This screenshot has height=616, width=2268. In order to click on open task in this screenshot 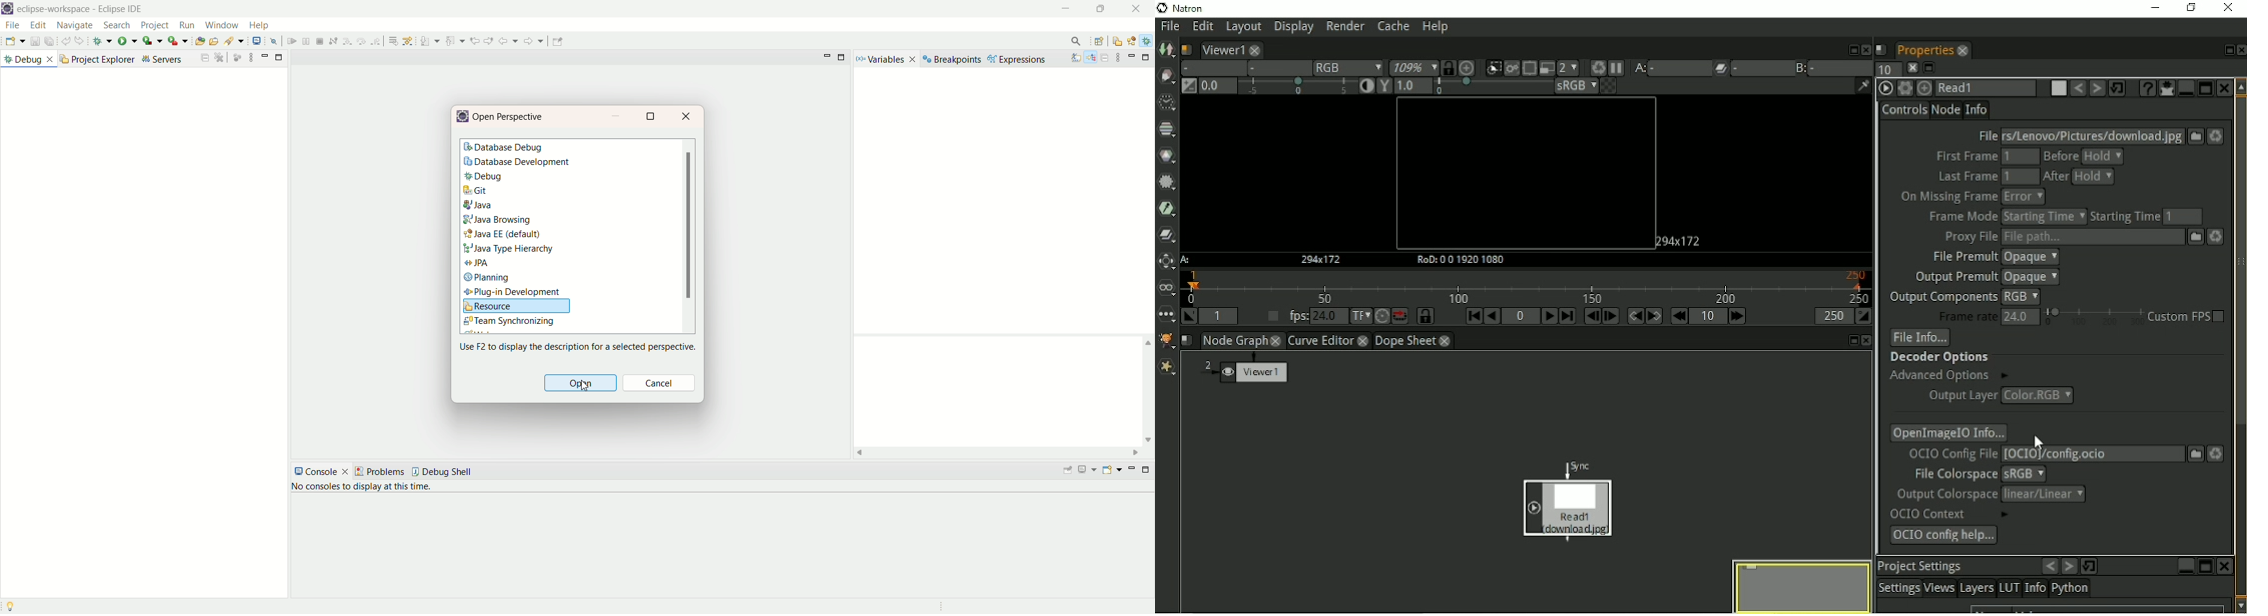, I will do `click(267, 40)`.